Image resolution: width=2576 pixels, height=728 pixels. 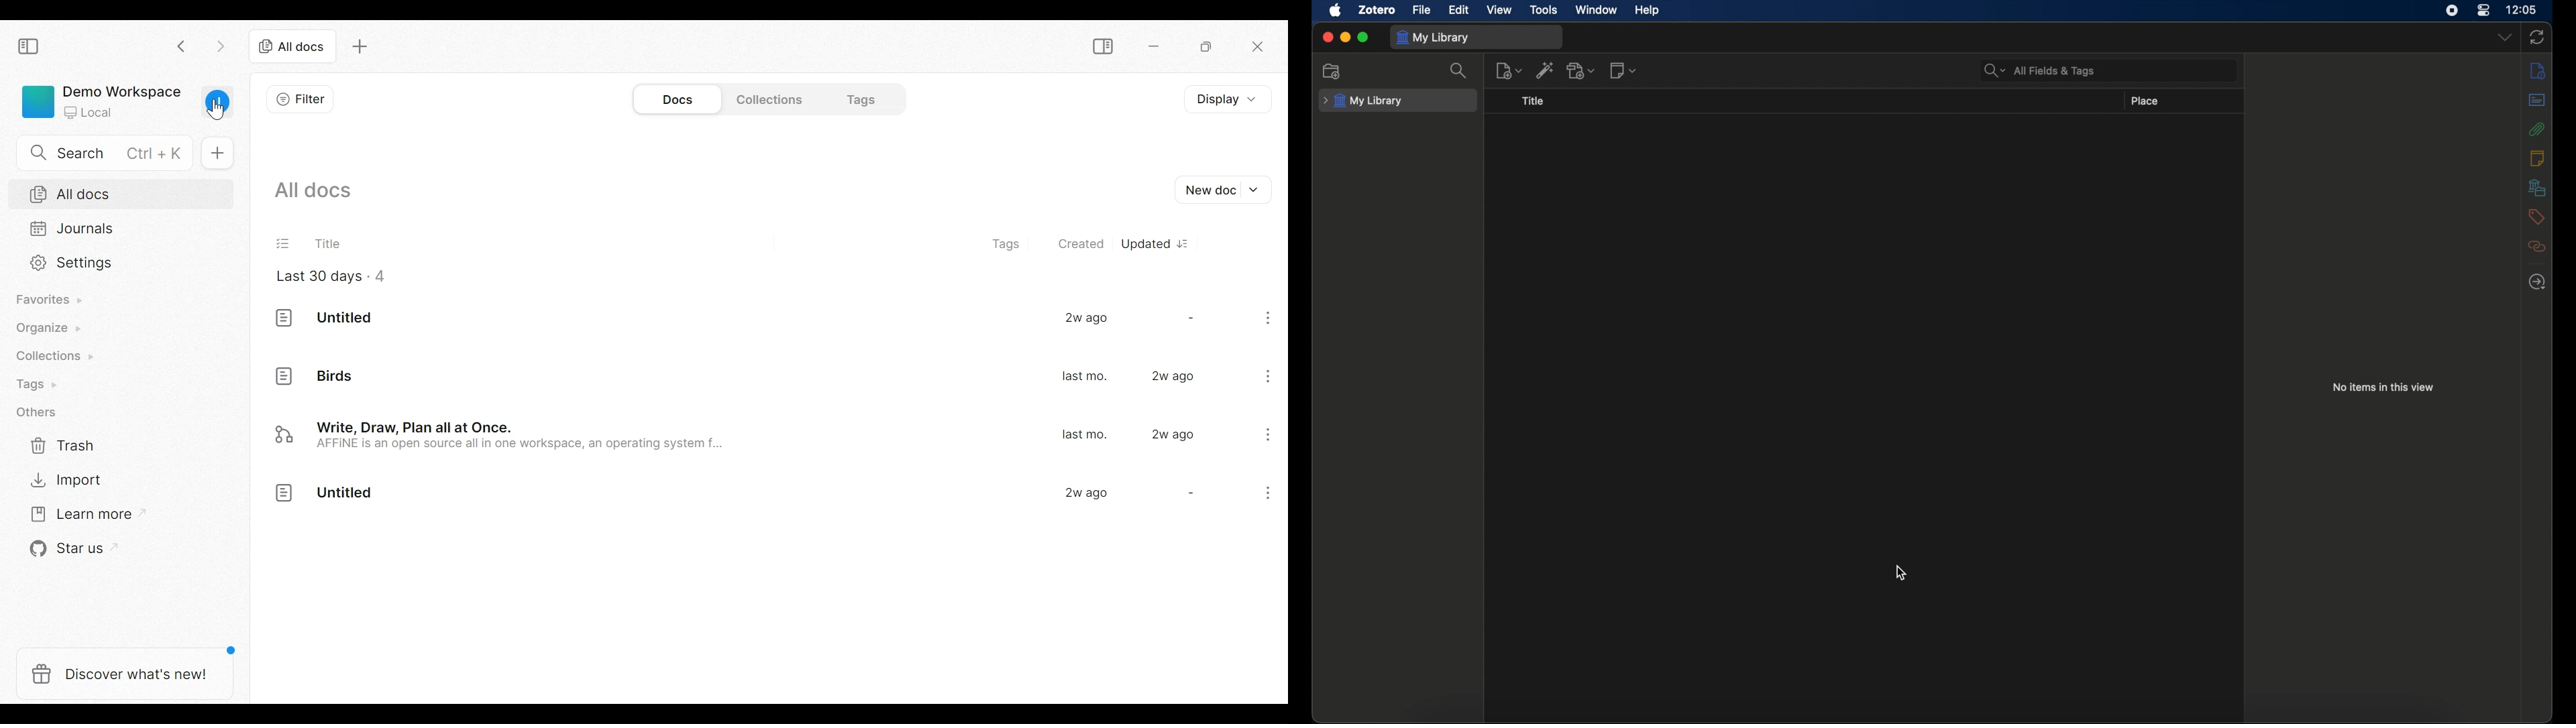 I want to click on Filter, so click(x=301, y=99).